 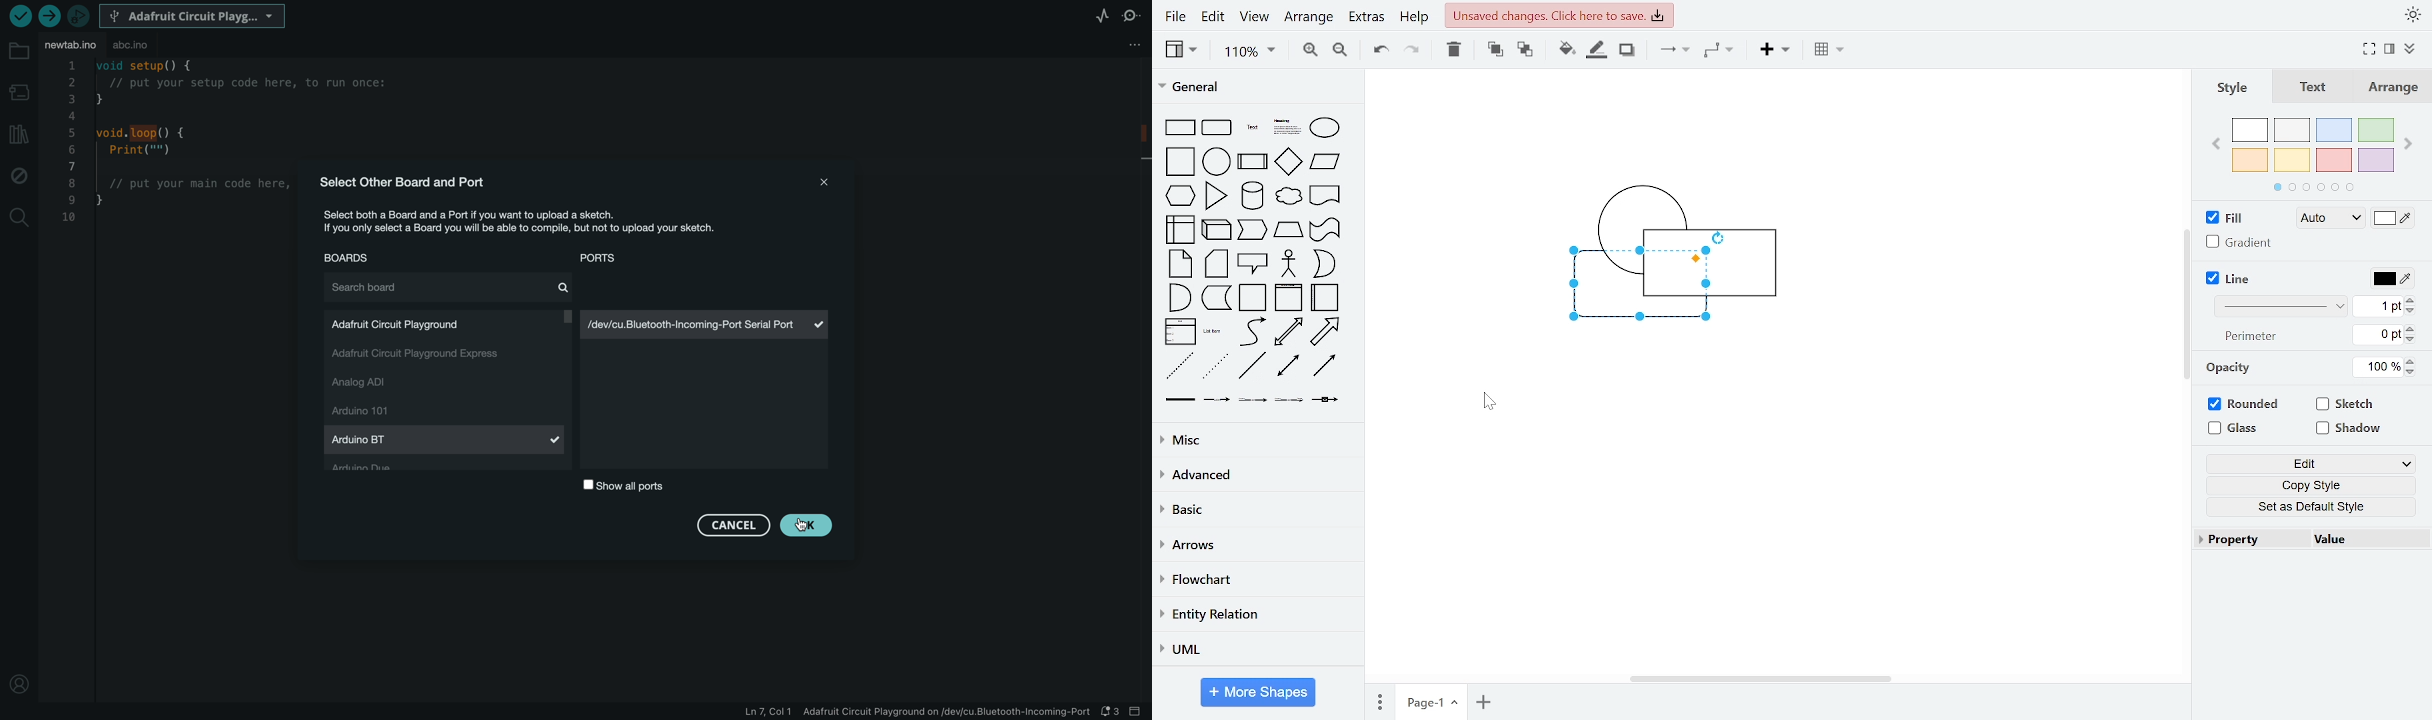 What do you see at coordinates (2238, 242) in the screenshot?
I see `gradient` at bounding box center [2238, 242].